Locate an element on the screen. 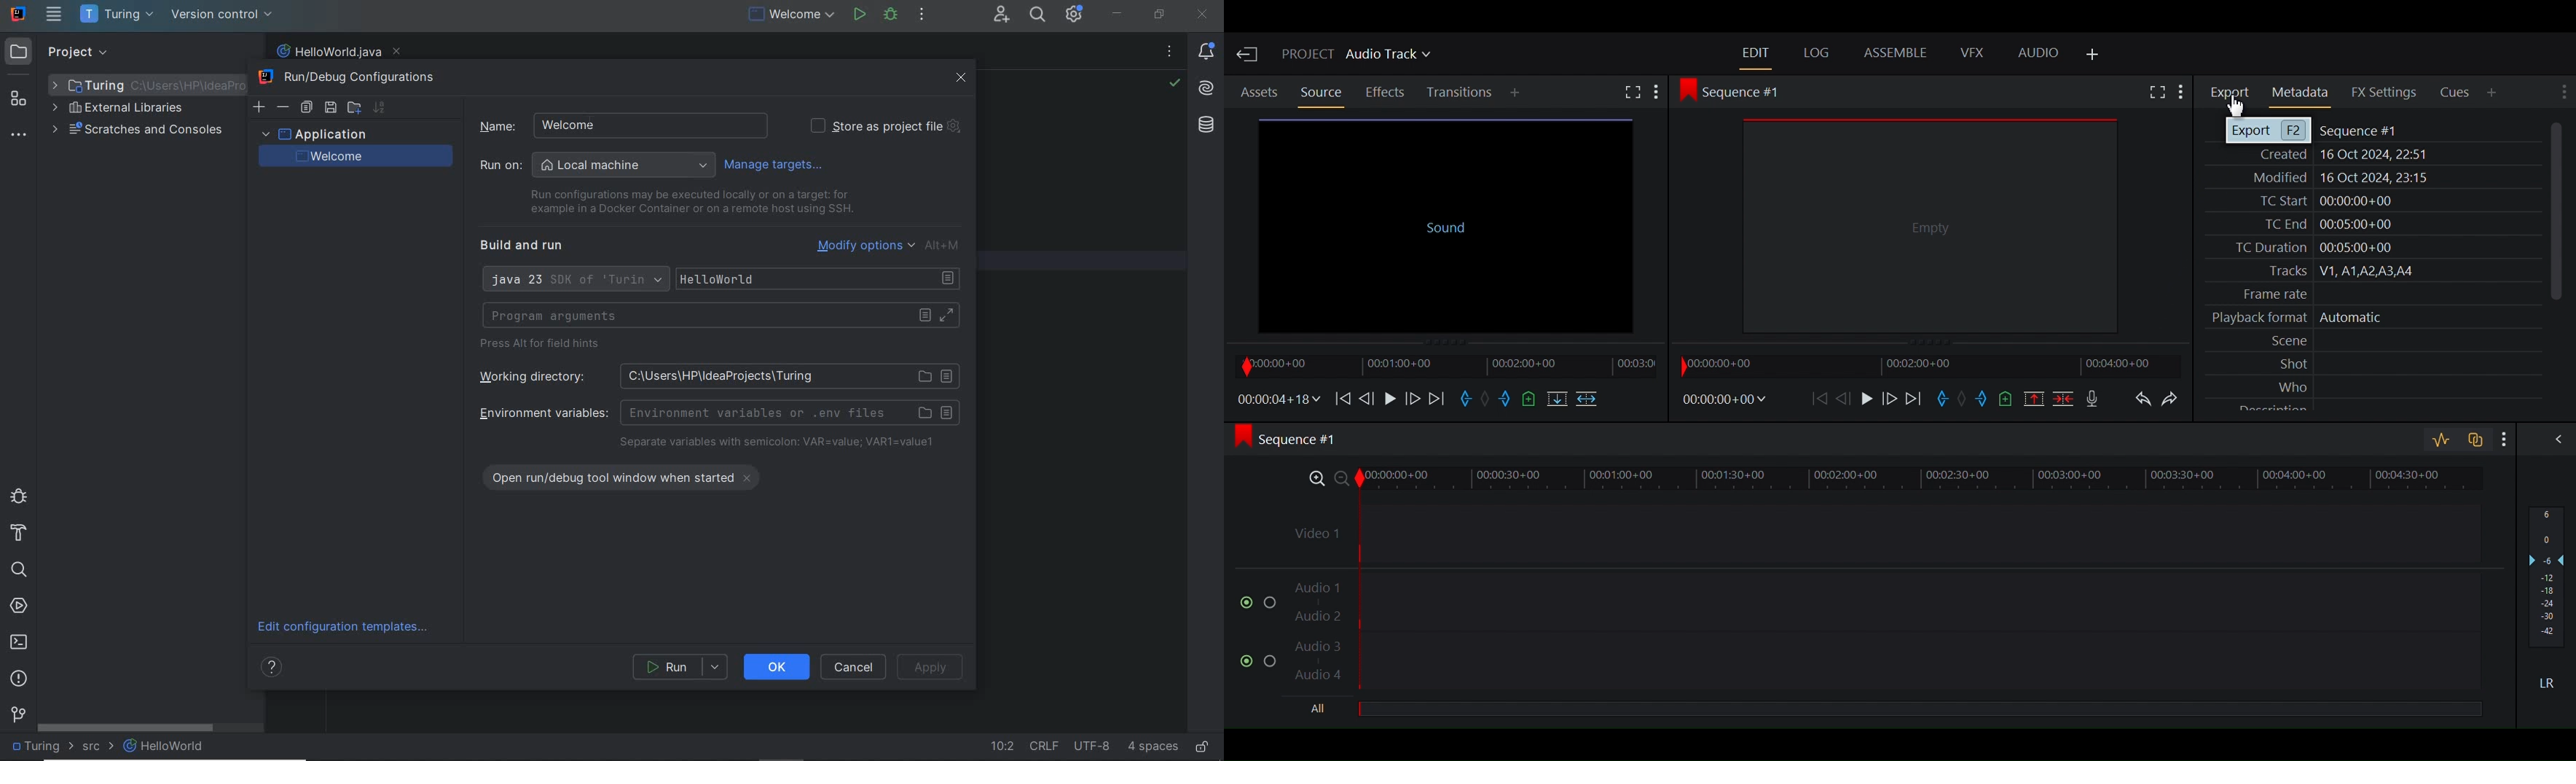  Play is located at coordinates (1868, 398).